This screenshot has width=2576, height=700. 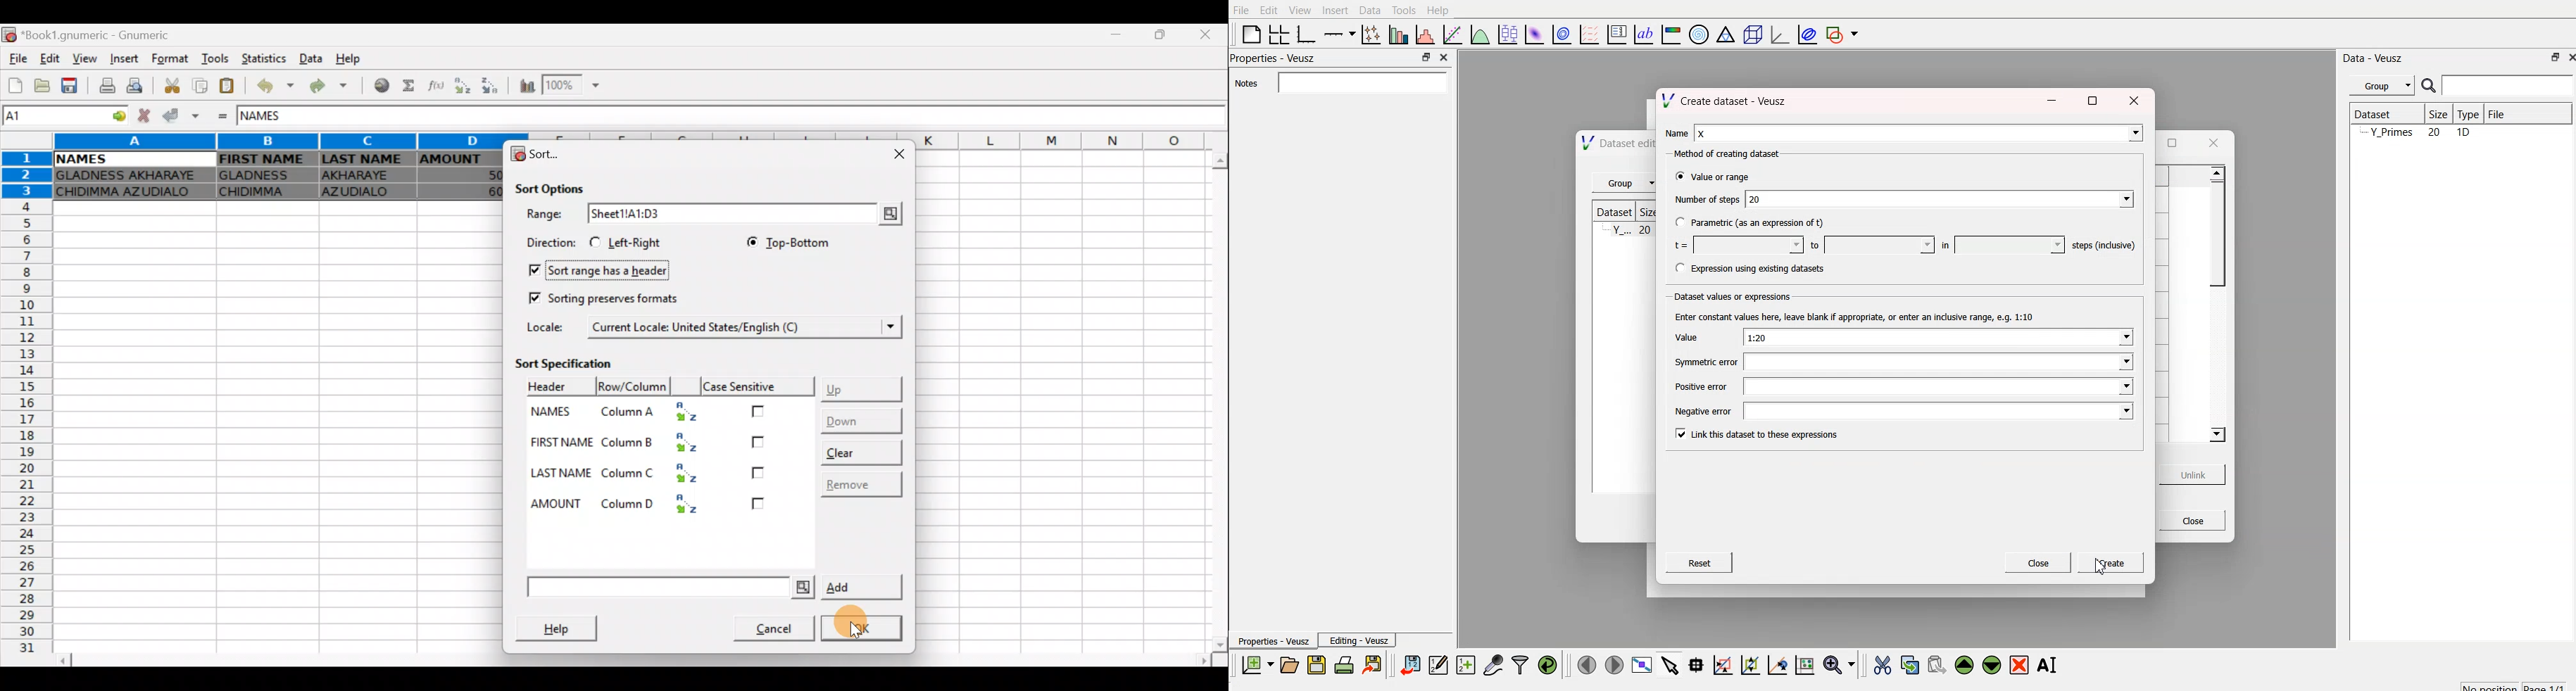 I want to click on Create a new workbook, so click(x=16, y=85).